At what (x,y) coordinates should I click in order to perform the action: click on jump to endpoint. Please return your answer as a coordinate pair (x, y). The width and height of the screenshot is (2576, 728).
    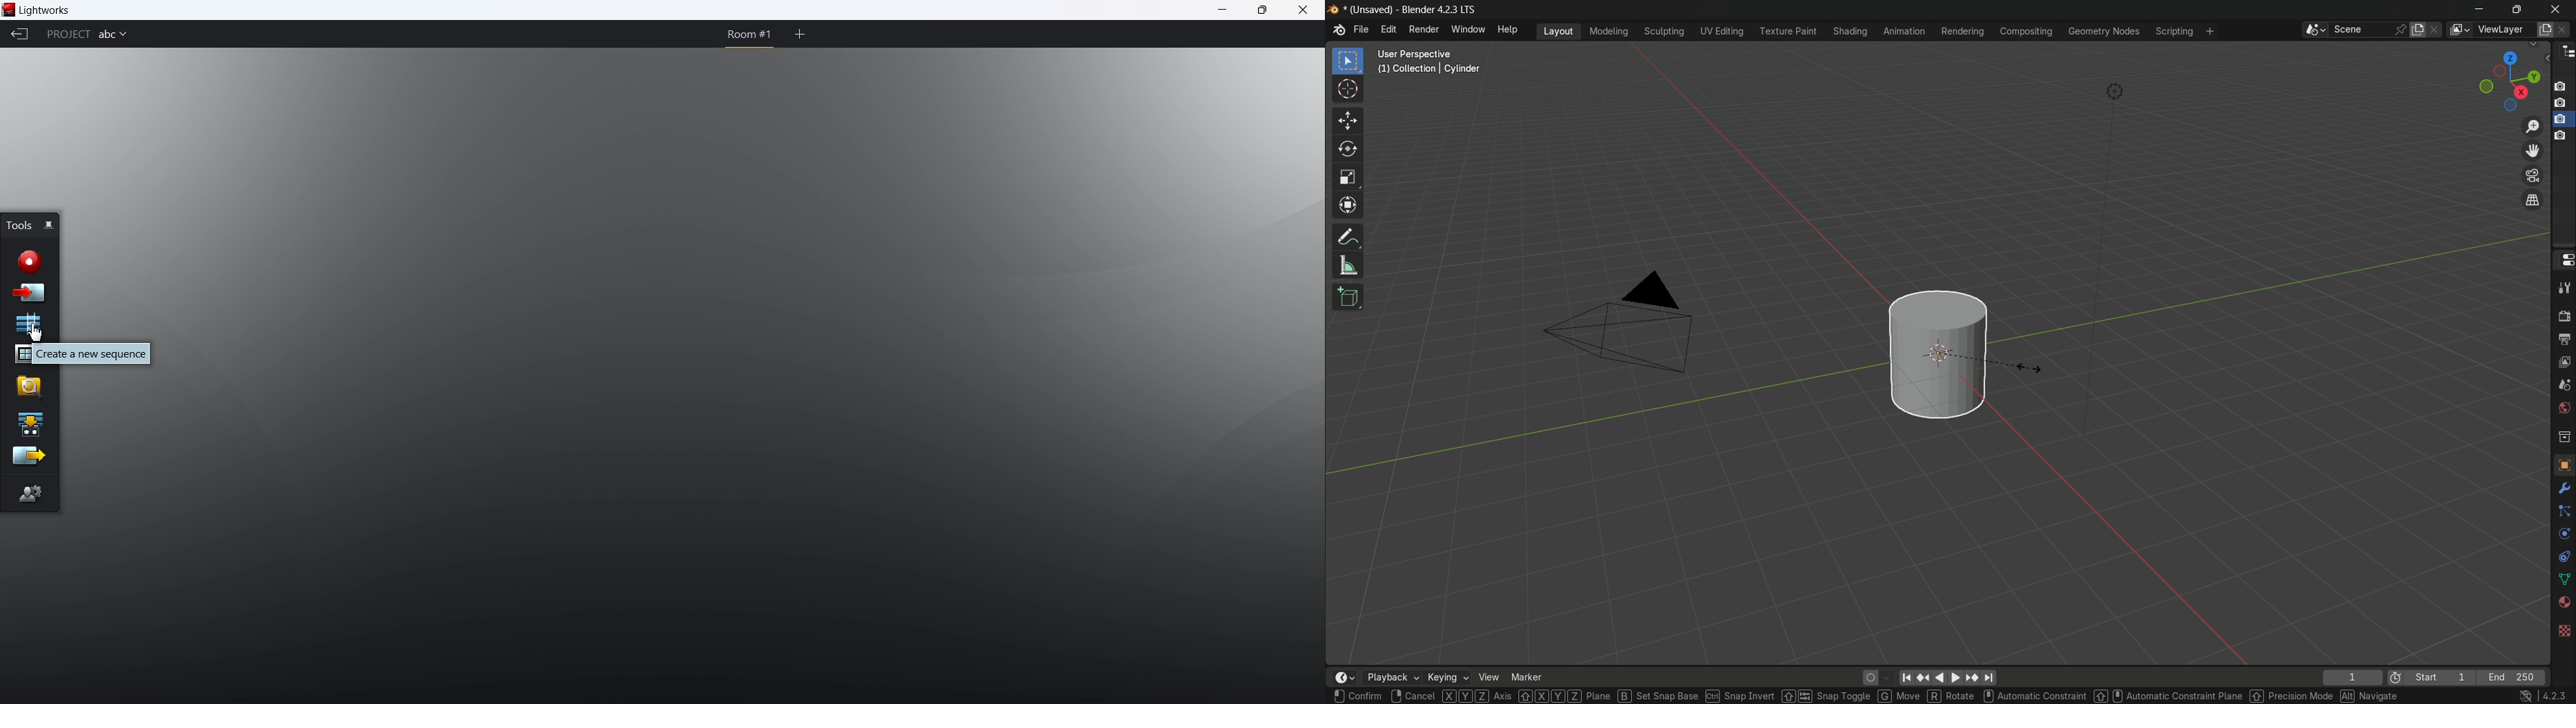
    Looking at the image, I should click on (1906, 677).